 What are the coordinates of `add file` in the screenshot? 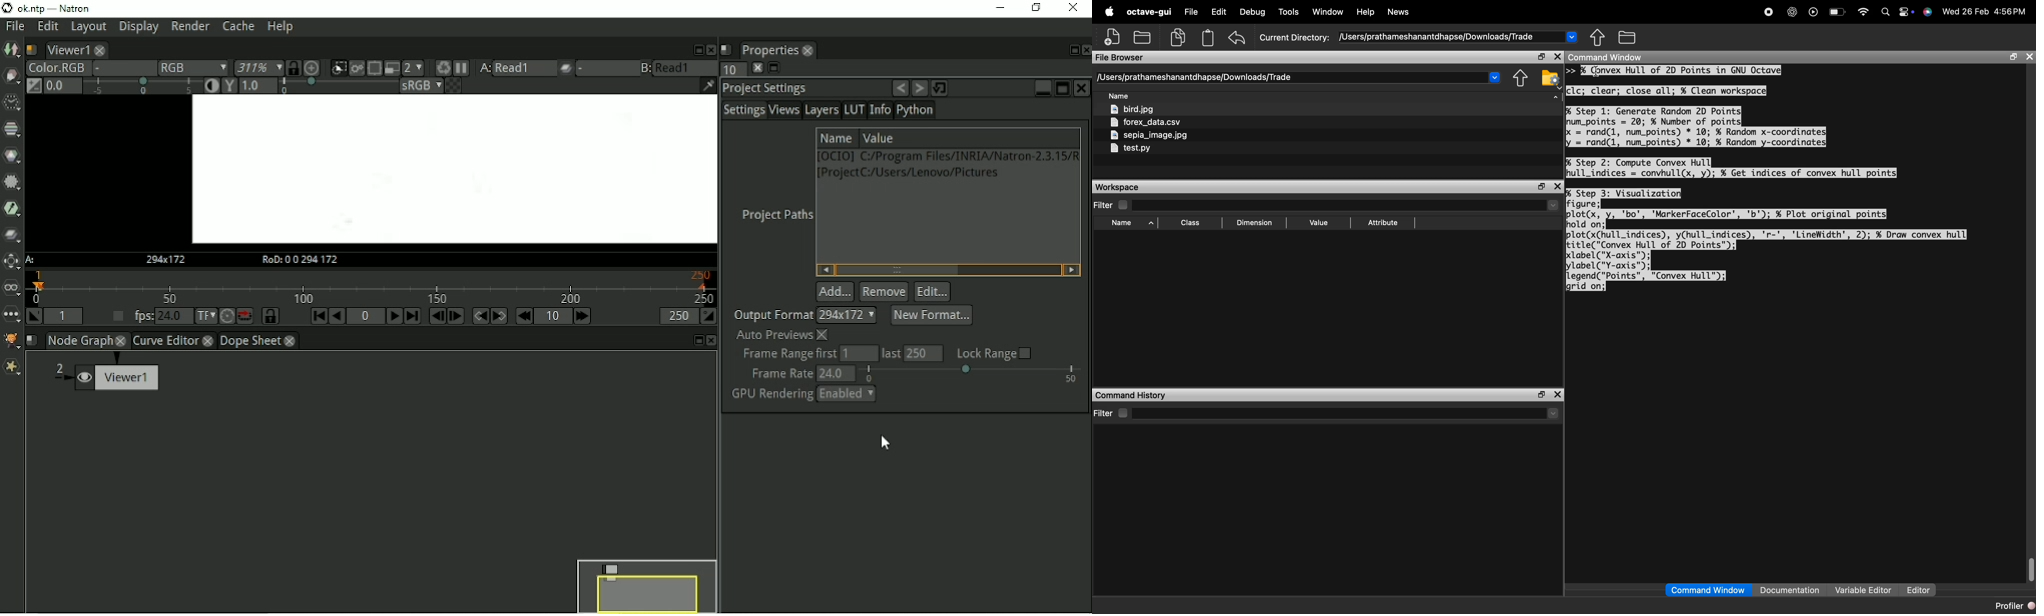 It's located at (1113, 36).